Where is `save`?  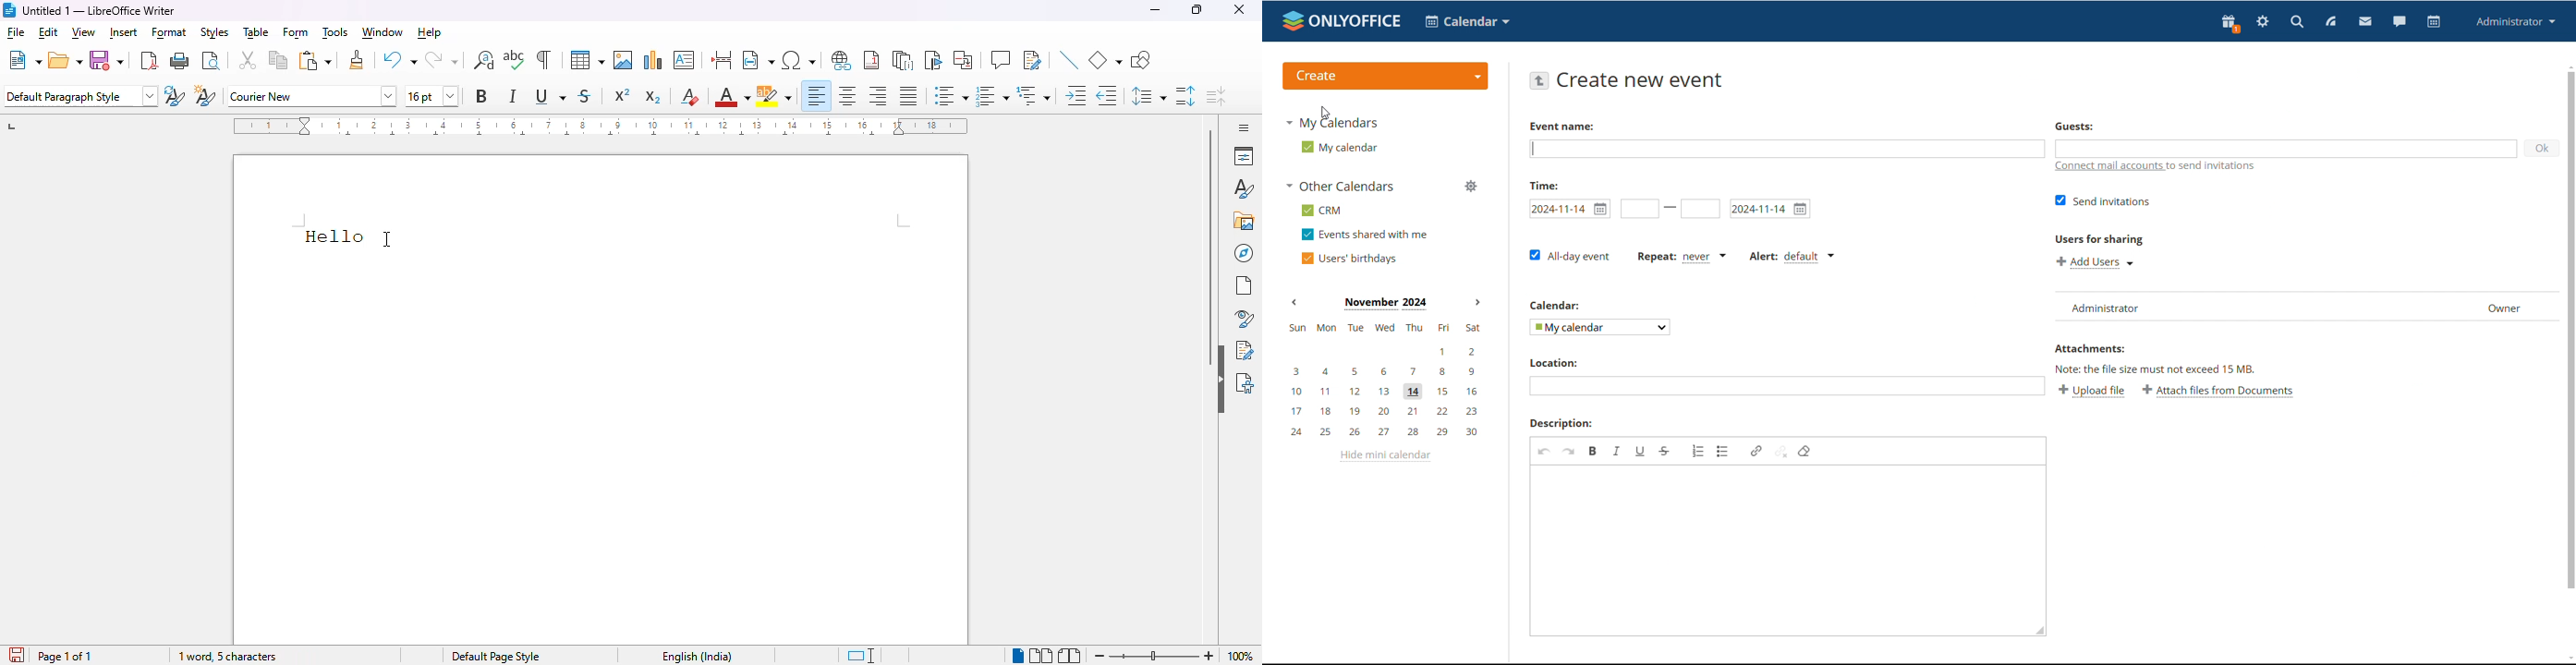 save is located at coordinates (107, 60).